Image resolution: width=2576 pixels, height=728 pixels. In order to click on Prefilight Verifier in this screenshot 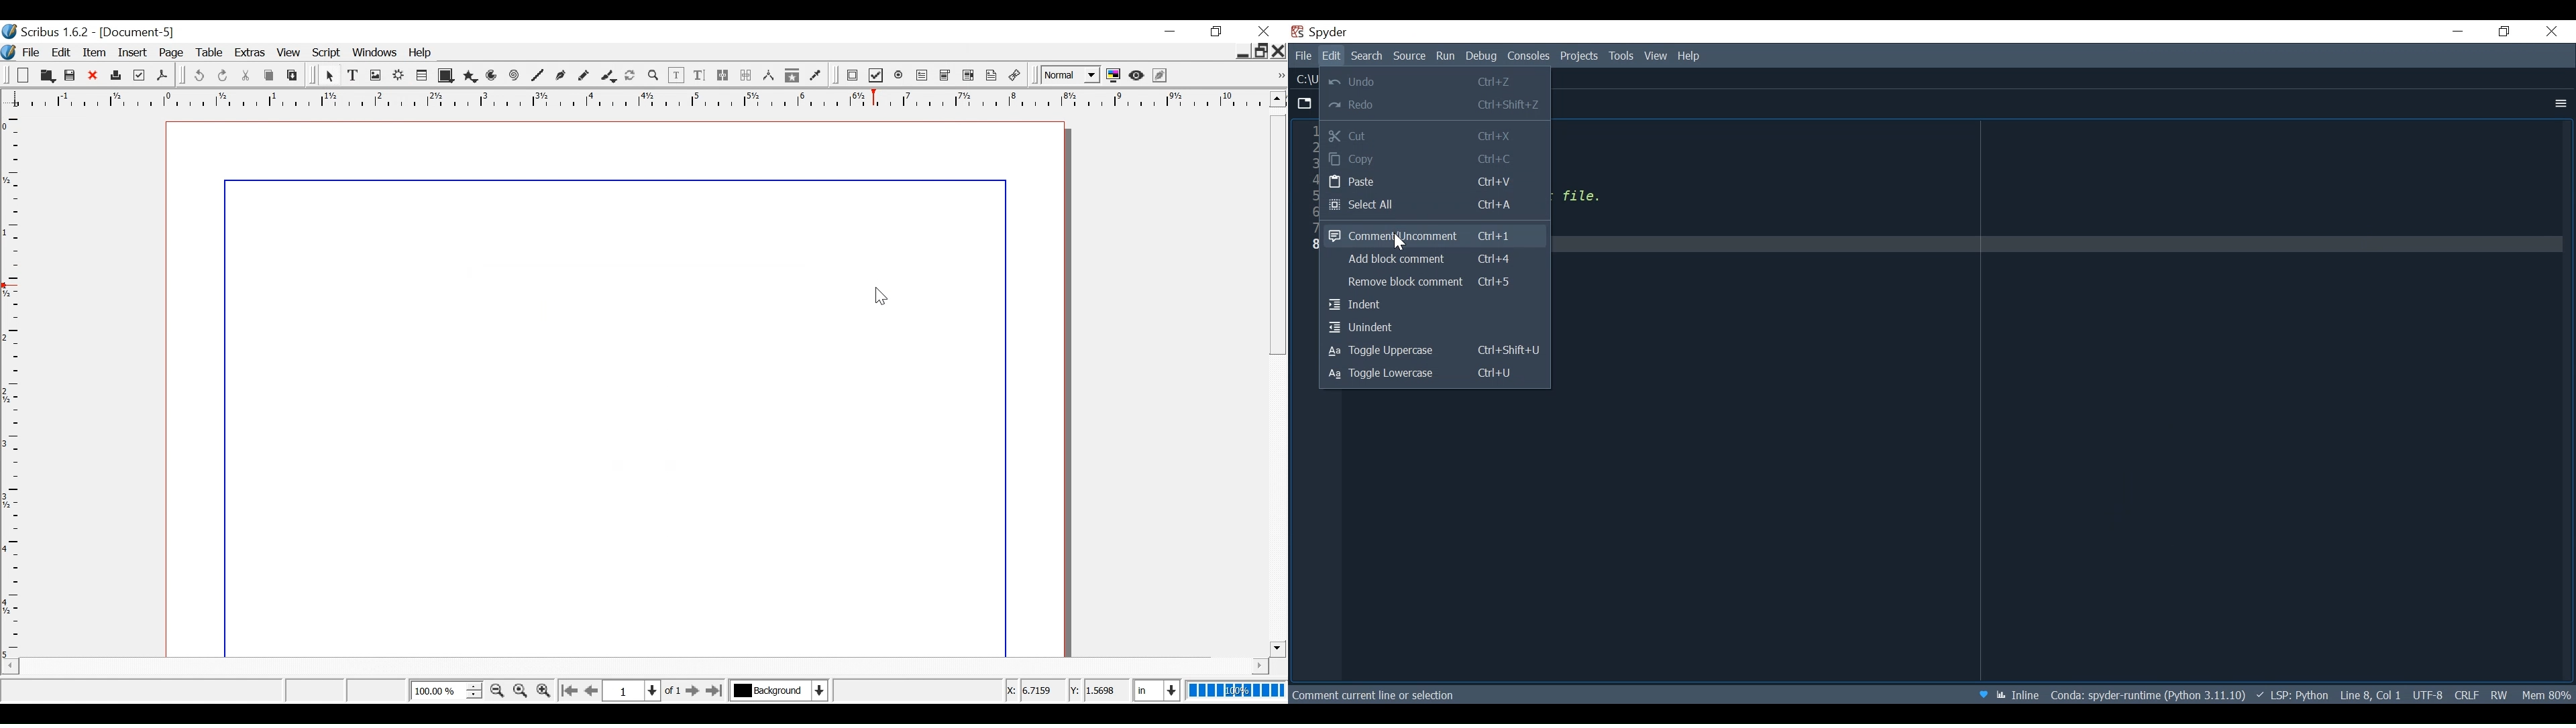, I will do `click(139, 76)`.